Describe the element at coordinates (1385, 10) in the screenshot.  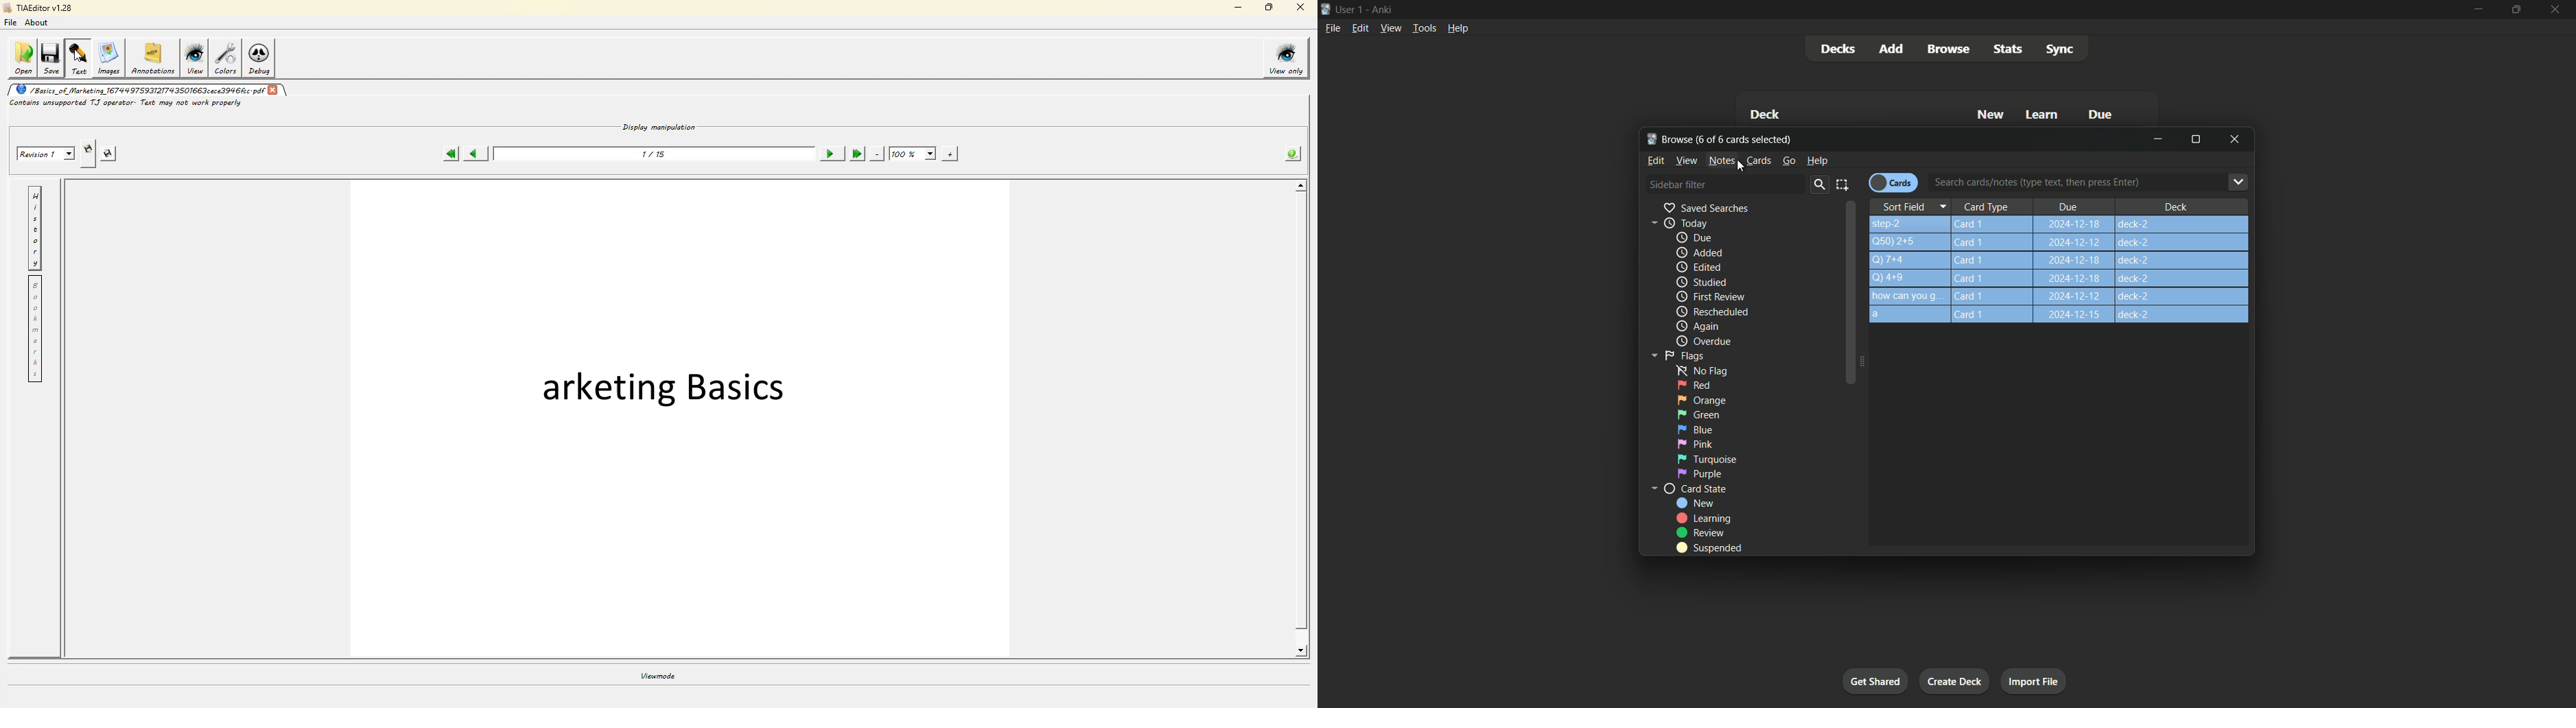
I see `App name` at that location.